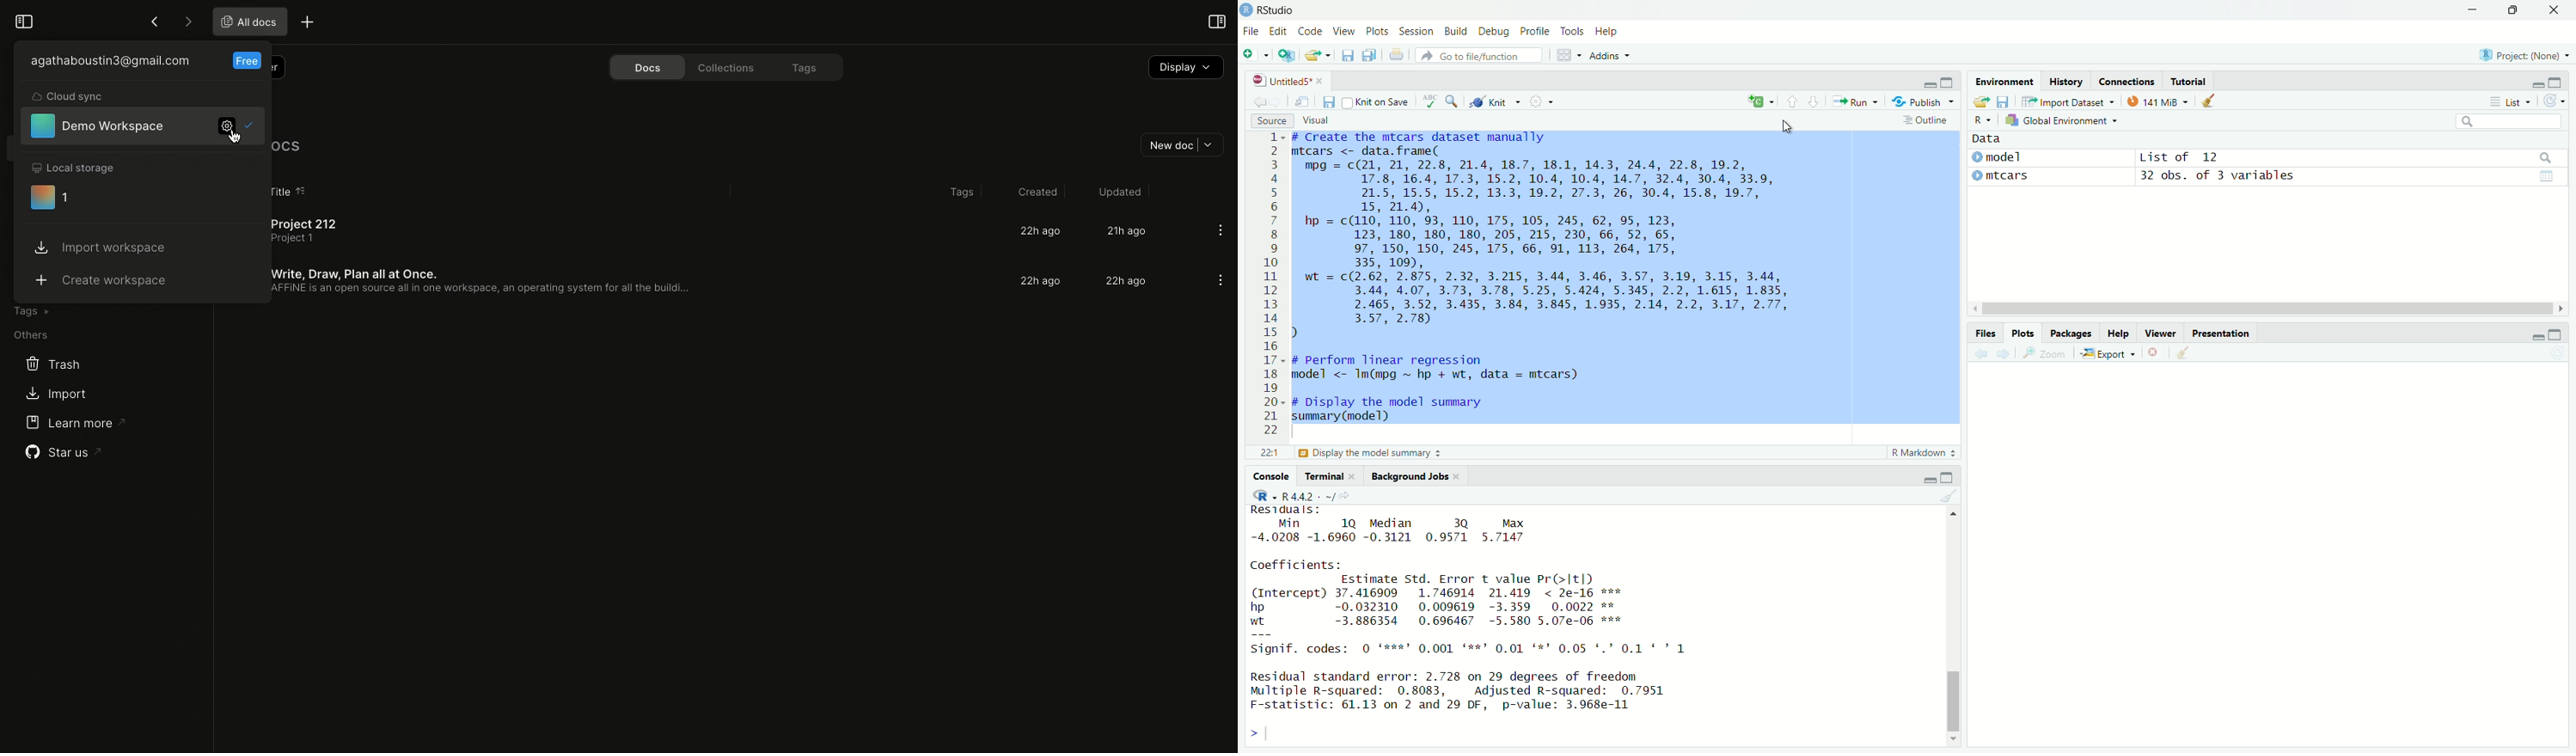  Describe the element at coordinates (1917, 101) in the screenshot. I see `Publish` at that location.